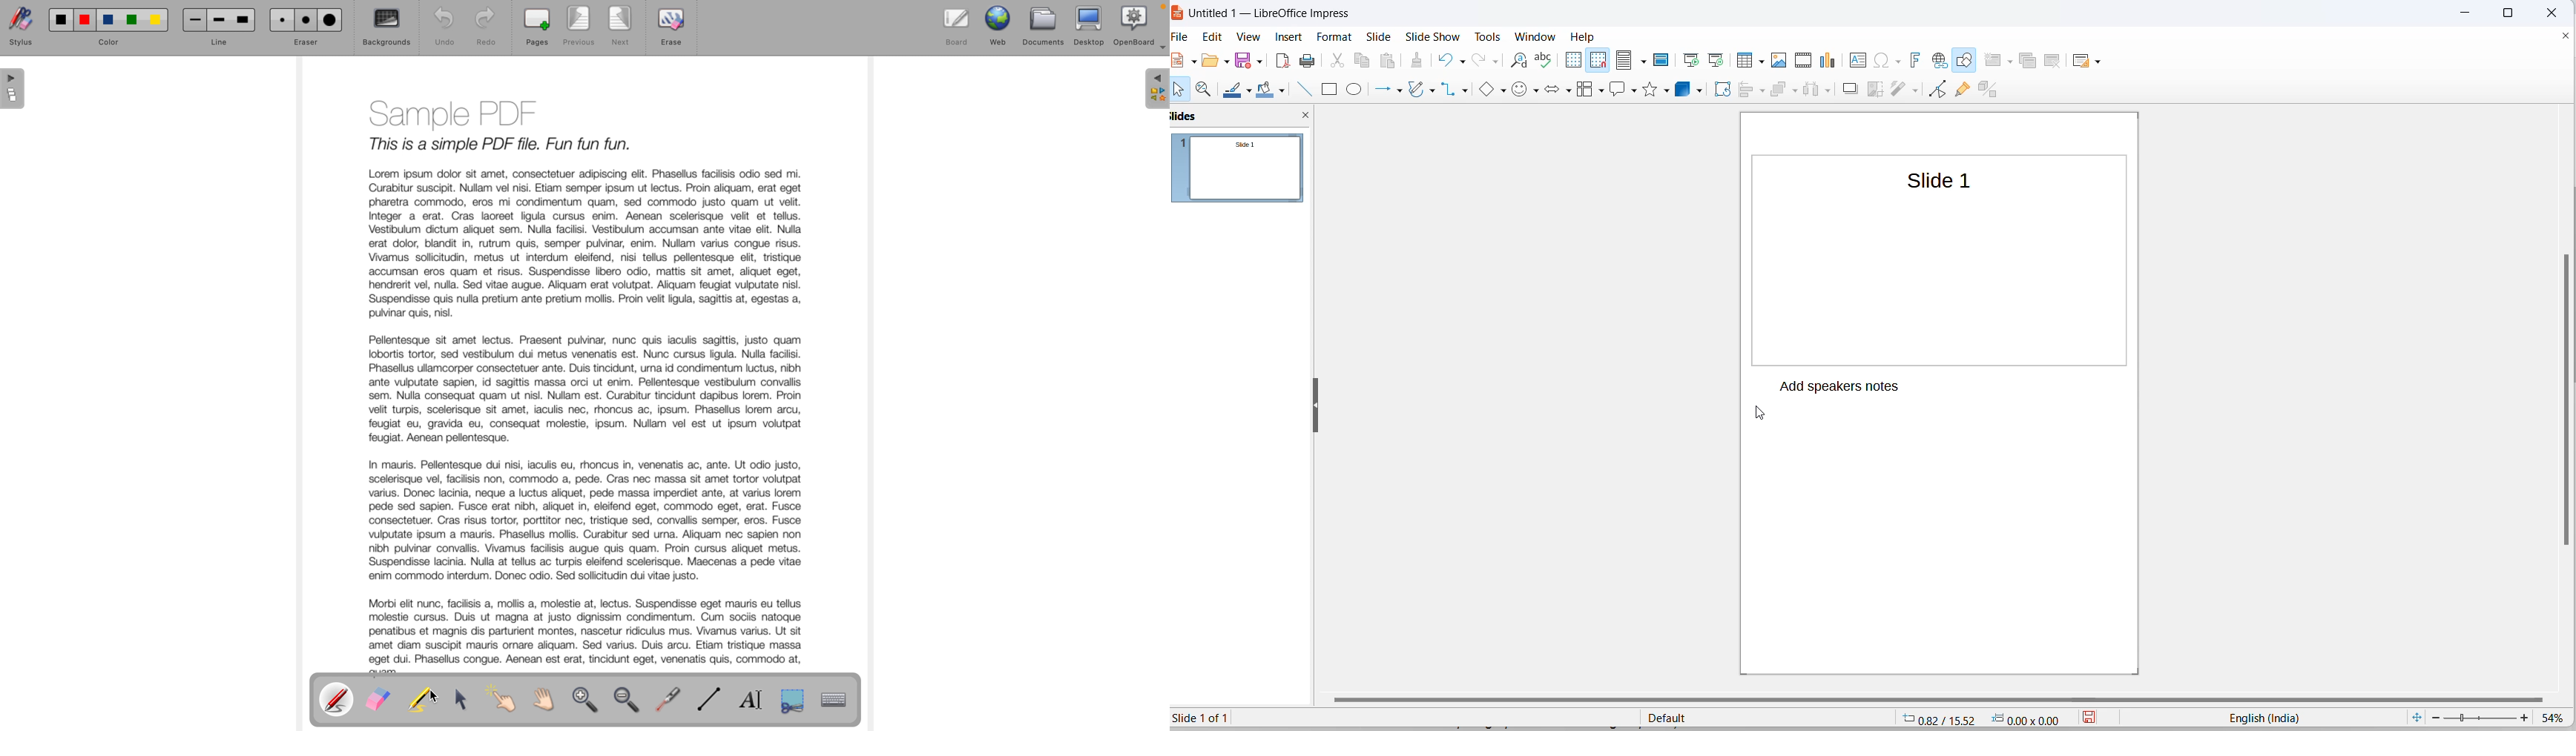 Image resolution: width=2576 pixels, height=756 pixels. Describe the element at coordinates (1537, 92) in the screenshot. I see `symbol shapes options` at that location.